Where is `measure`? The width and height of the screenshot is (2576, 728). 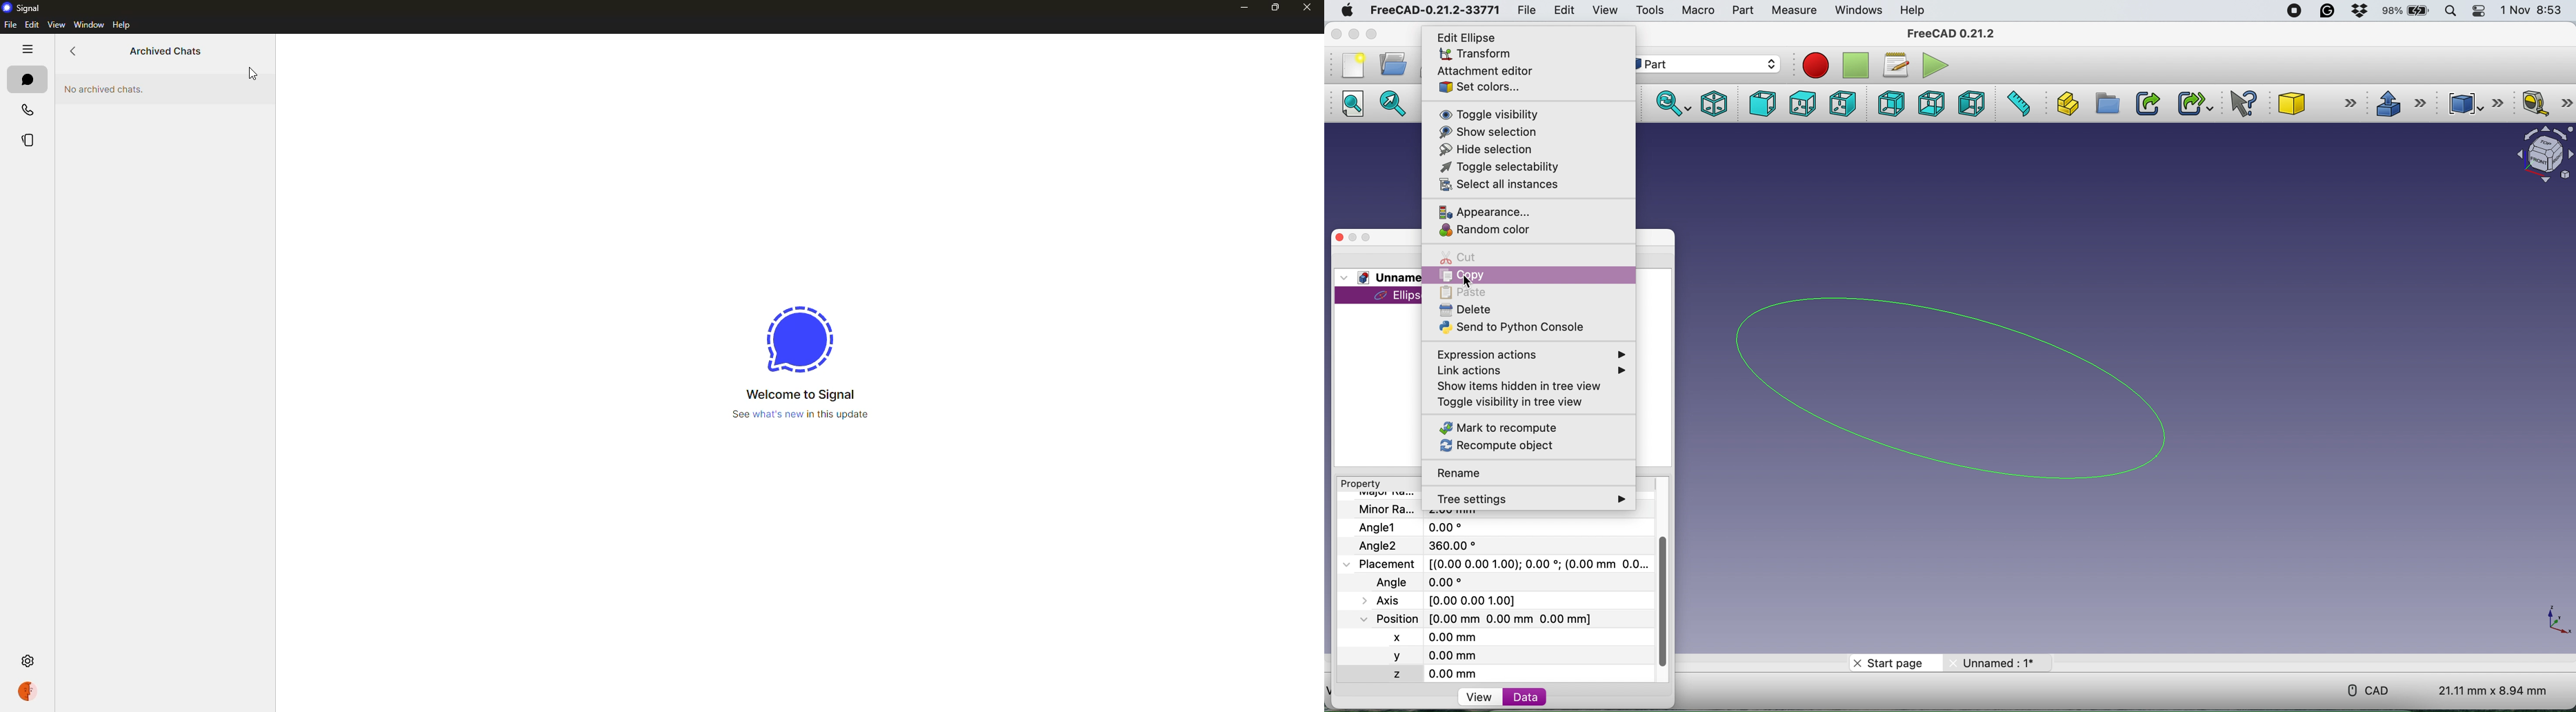
measure is located at coordinates (1794, 11).